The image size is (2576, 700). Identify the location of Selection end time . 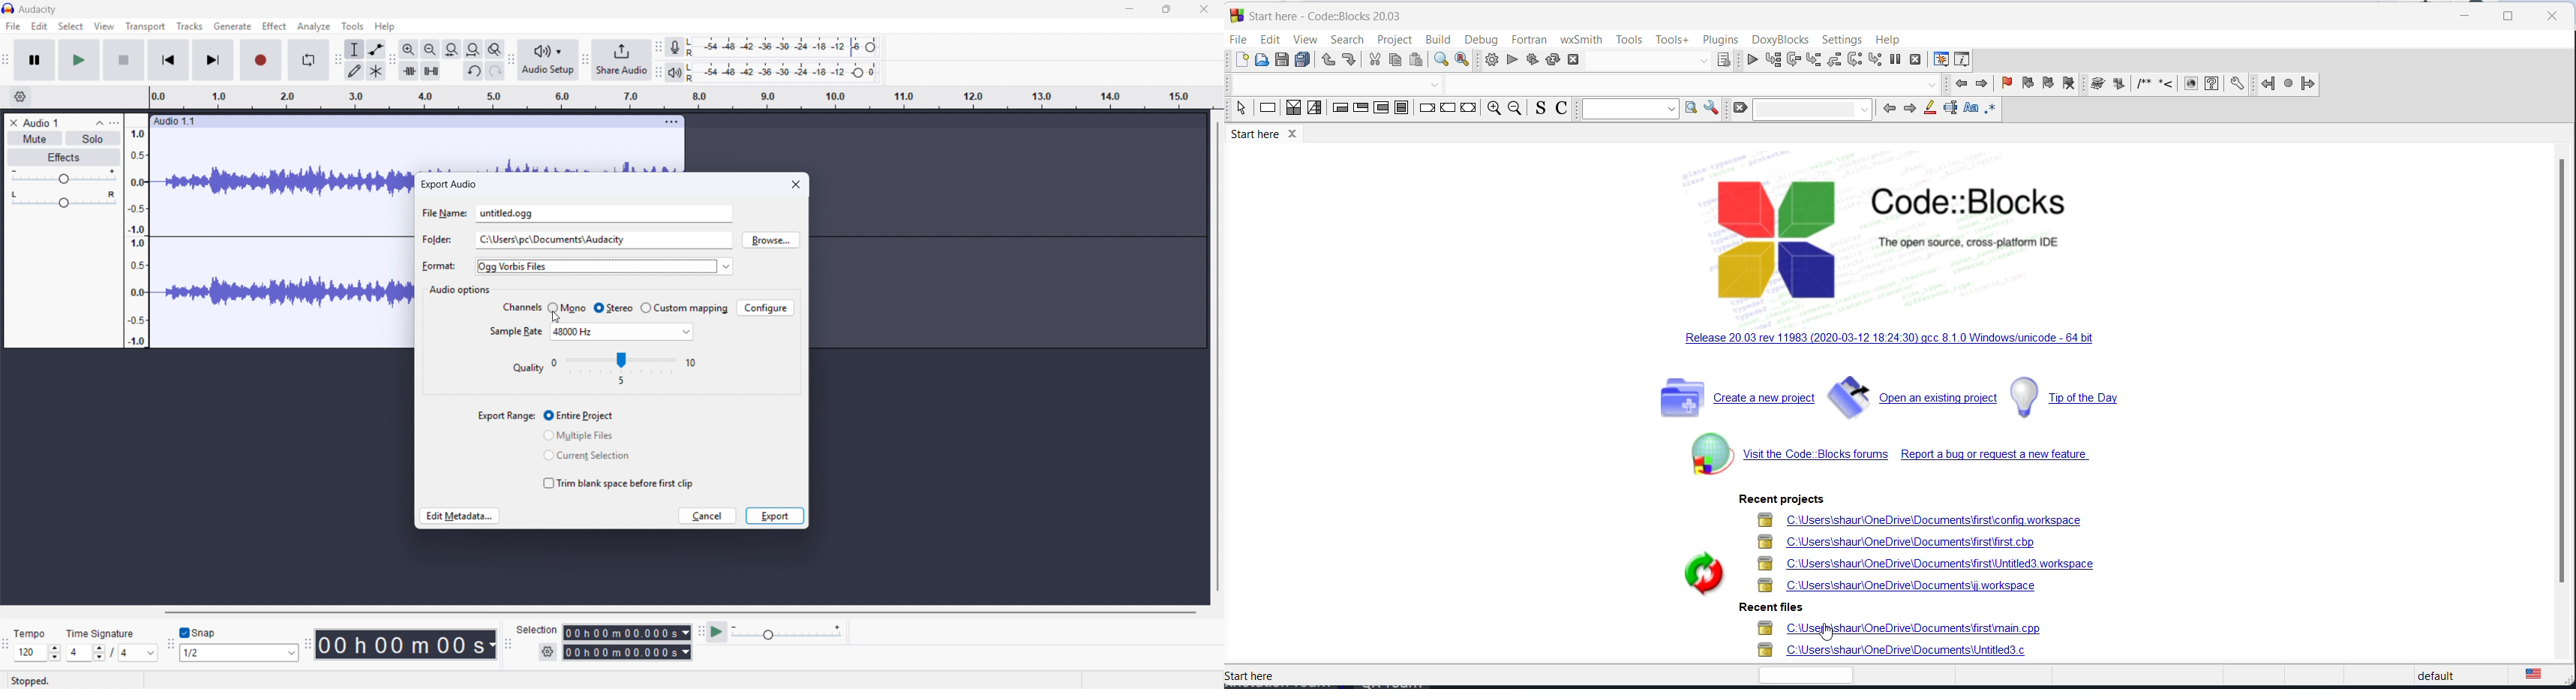
(627, 652).